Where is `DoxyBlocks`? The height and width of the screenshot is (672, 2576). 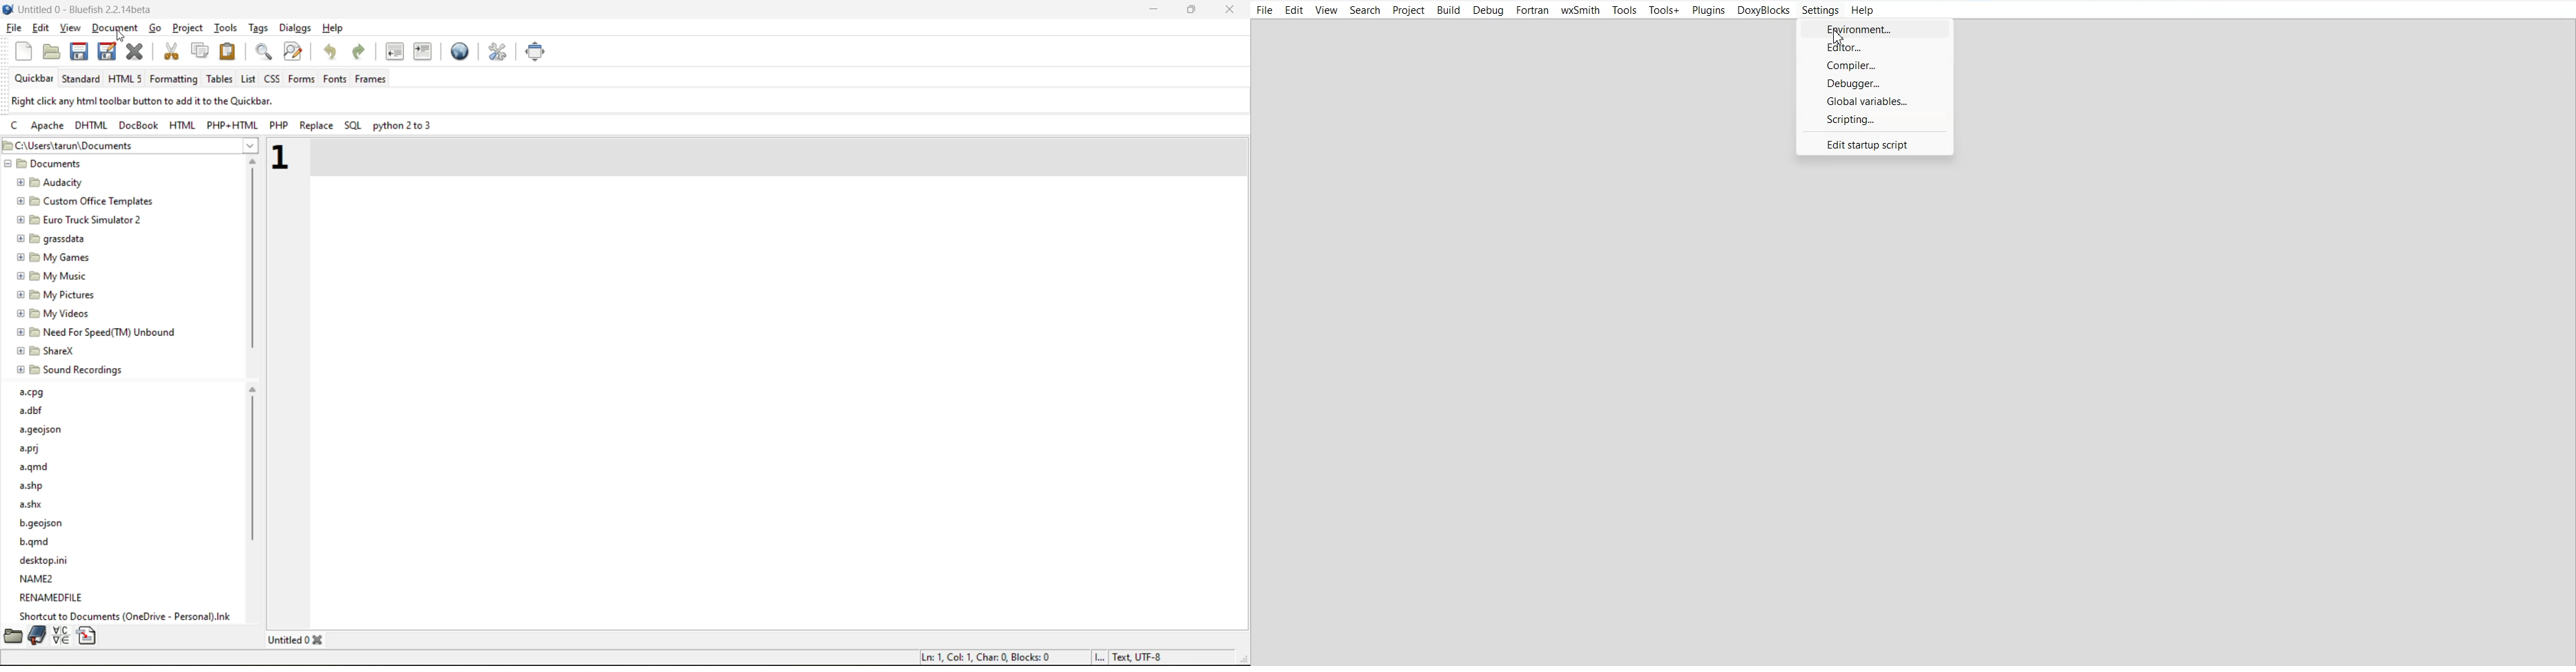 DoxyBlocks is located at coordinates (1764, 10).